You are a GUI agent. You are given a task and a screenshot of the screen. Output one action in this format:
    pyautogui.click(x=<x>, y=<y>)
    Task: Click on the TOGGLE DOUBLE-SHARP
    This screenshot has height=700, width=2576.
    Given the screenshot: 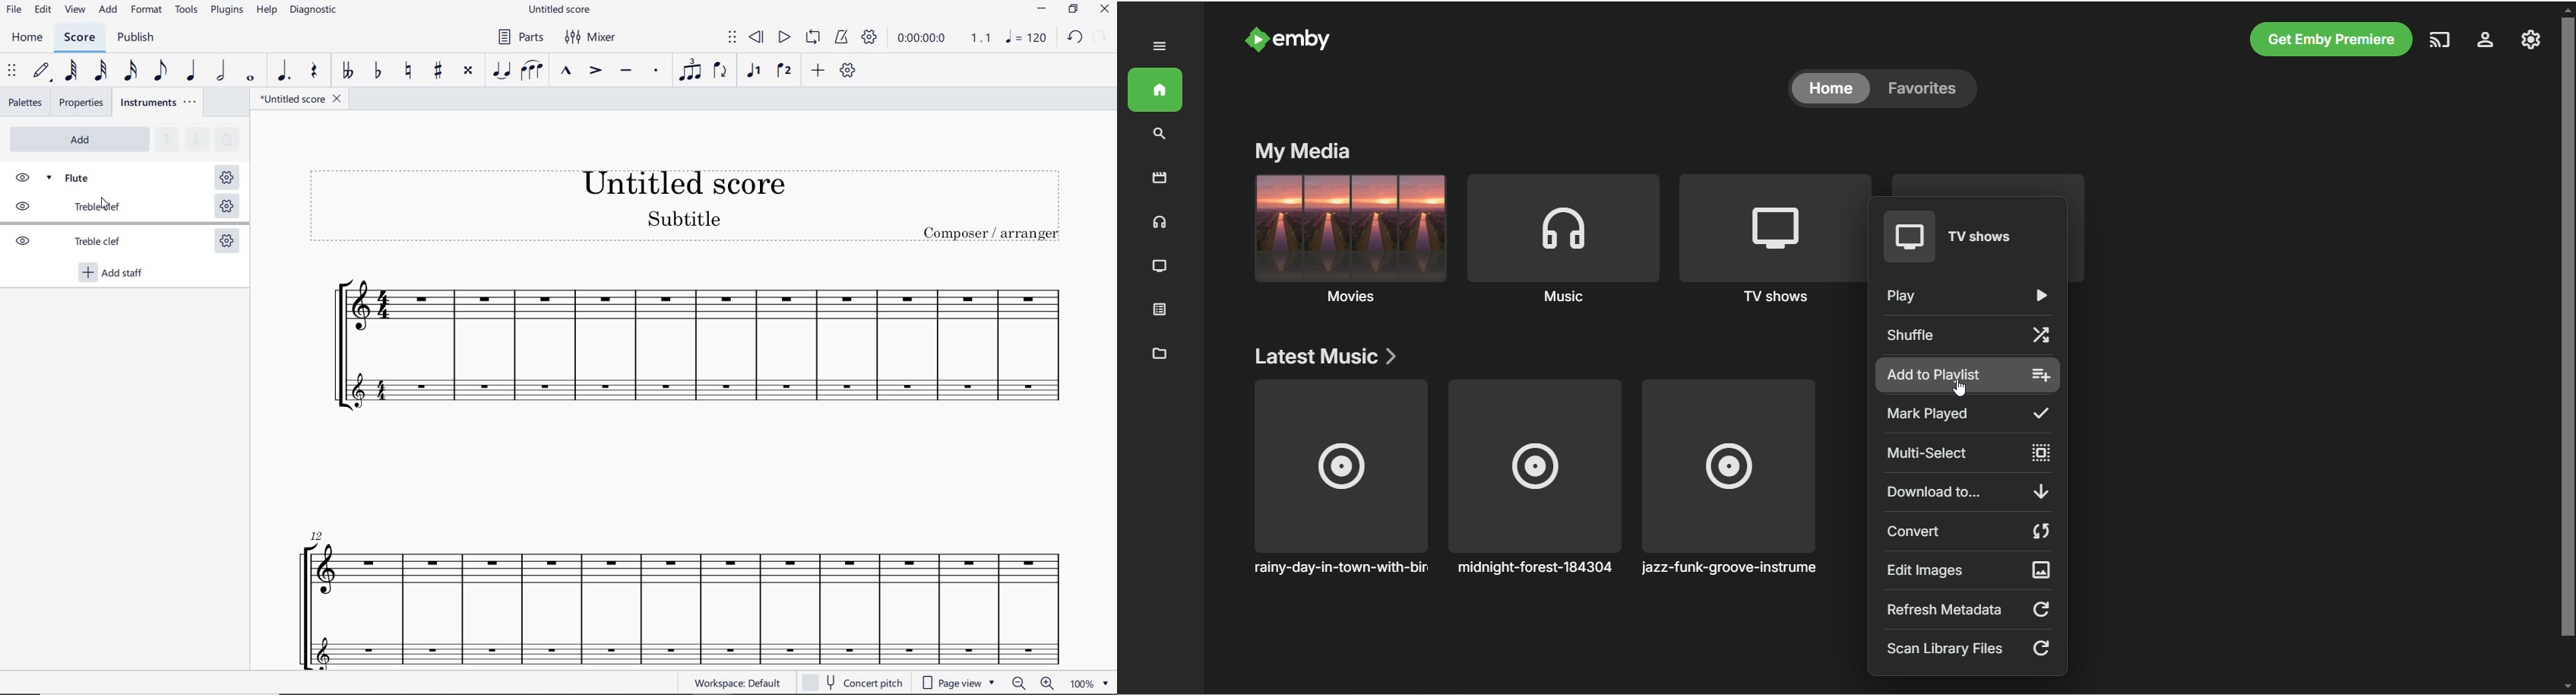 What is the action you would take?
    pyautogui.click(x=470, y=71)
    